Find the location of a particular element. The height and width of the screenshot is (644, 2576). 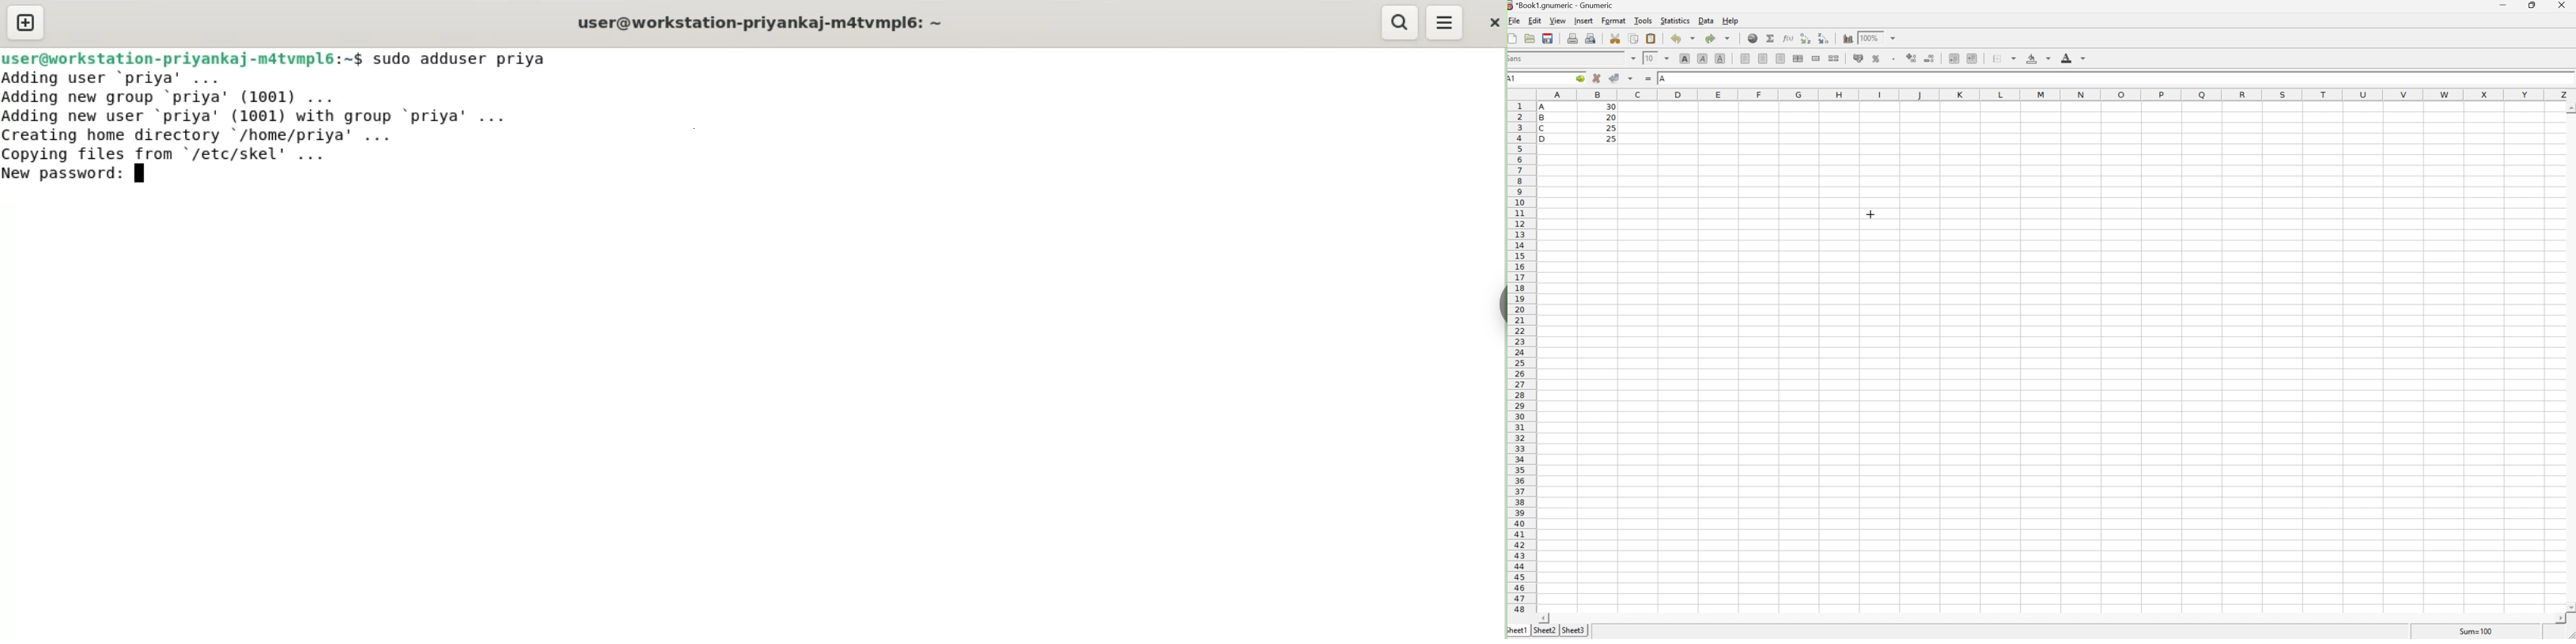

Sum = 0 is located at coordinates (2474, 631).